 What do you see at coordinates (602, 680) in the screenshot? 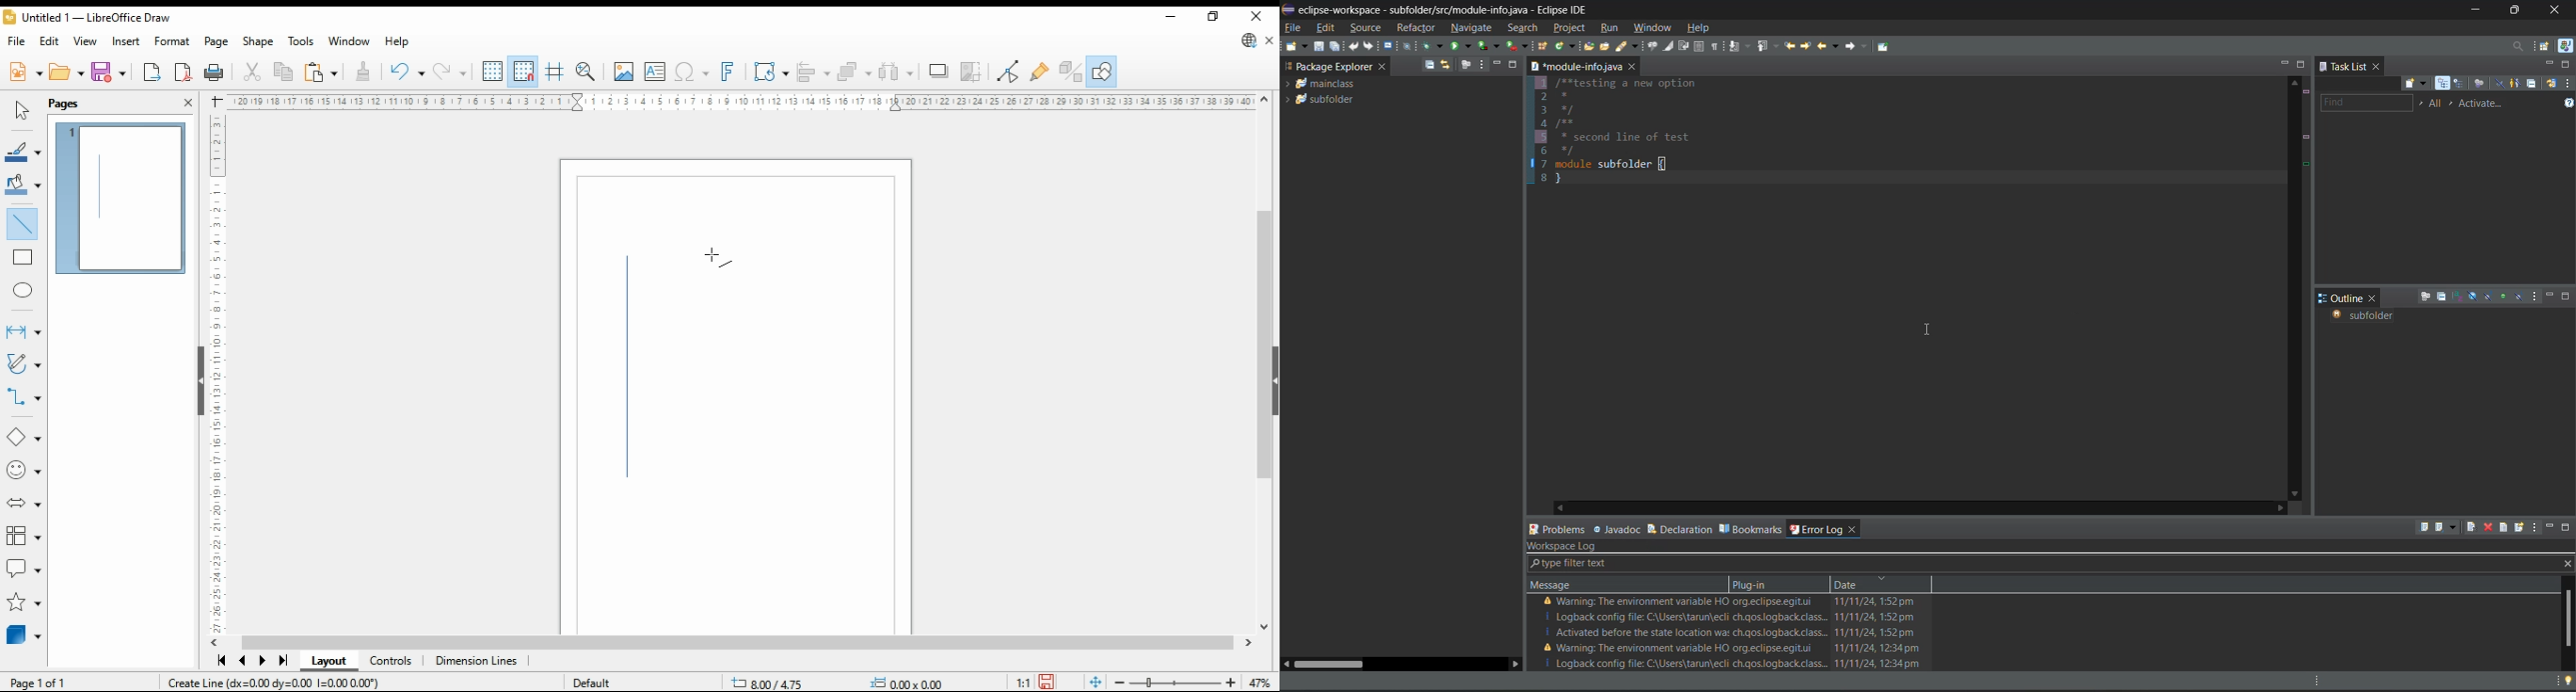
I see `default` at bounding box center [602, 680].